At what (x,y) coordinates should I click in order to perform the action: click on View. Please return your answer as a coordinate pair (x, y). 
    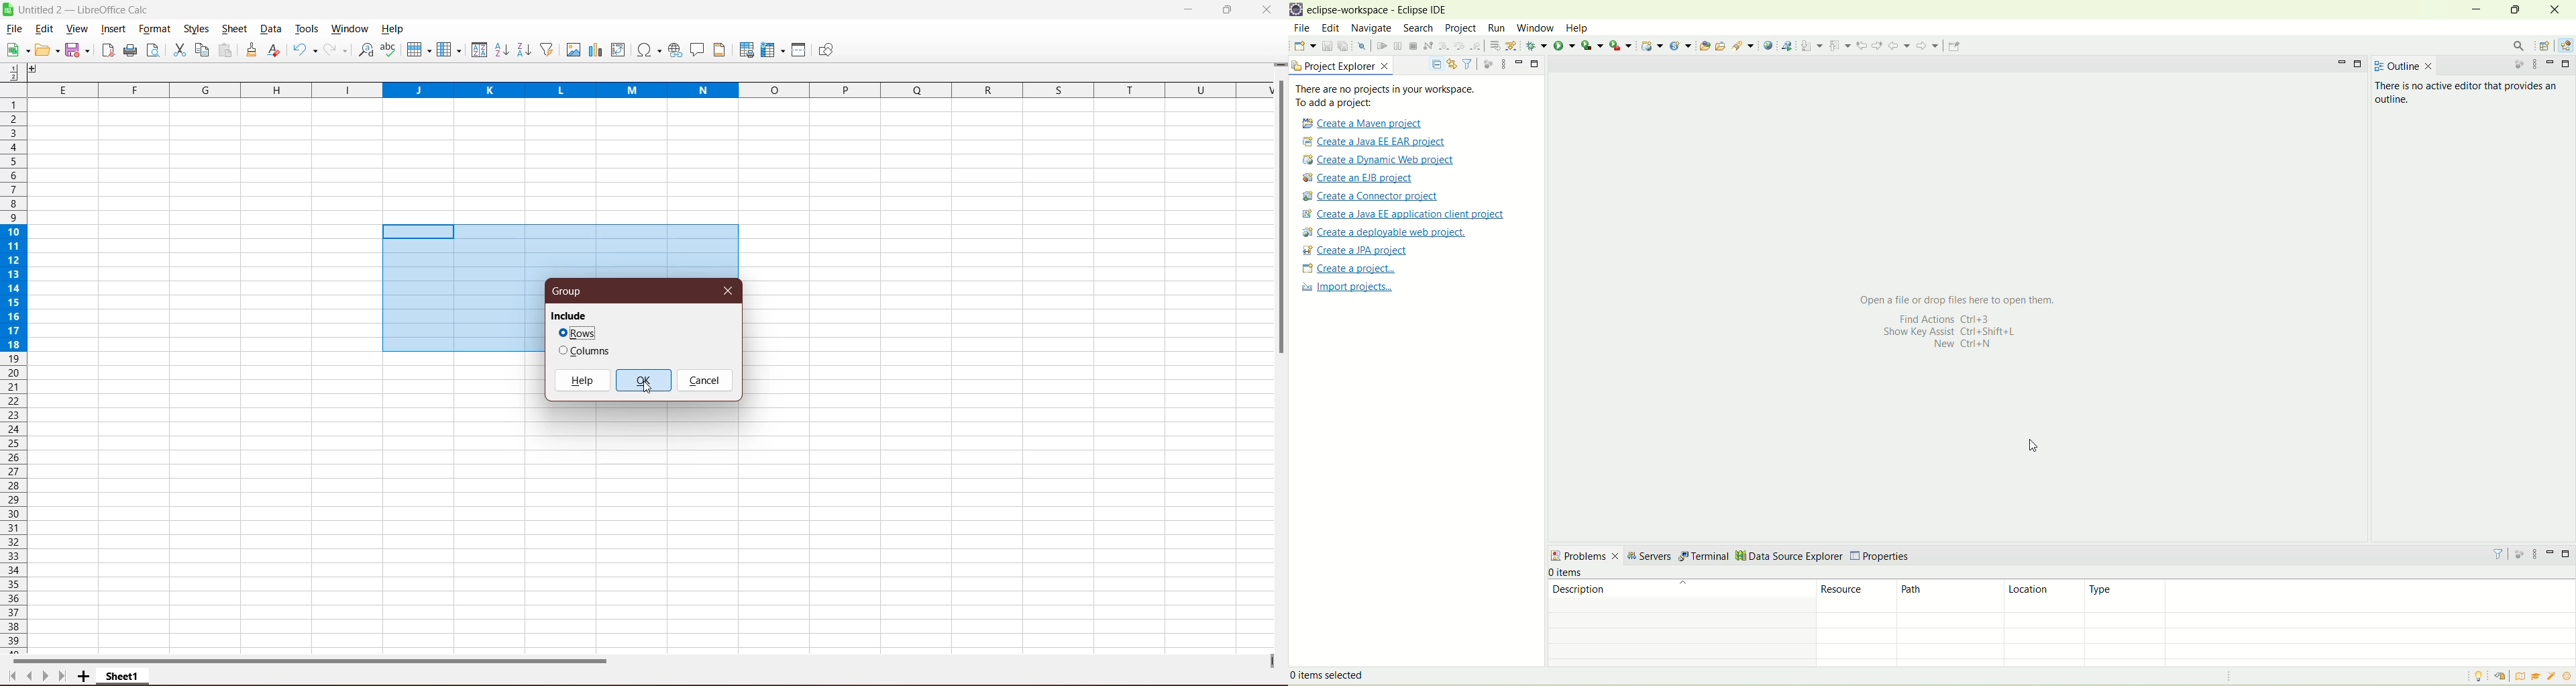
    Looking at the image, I should click on (76, 30).